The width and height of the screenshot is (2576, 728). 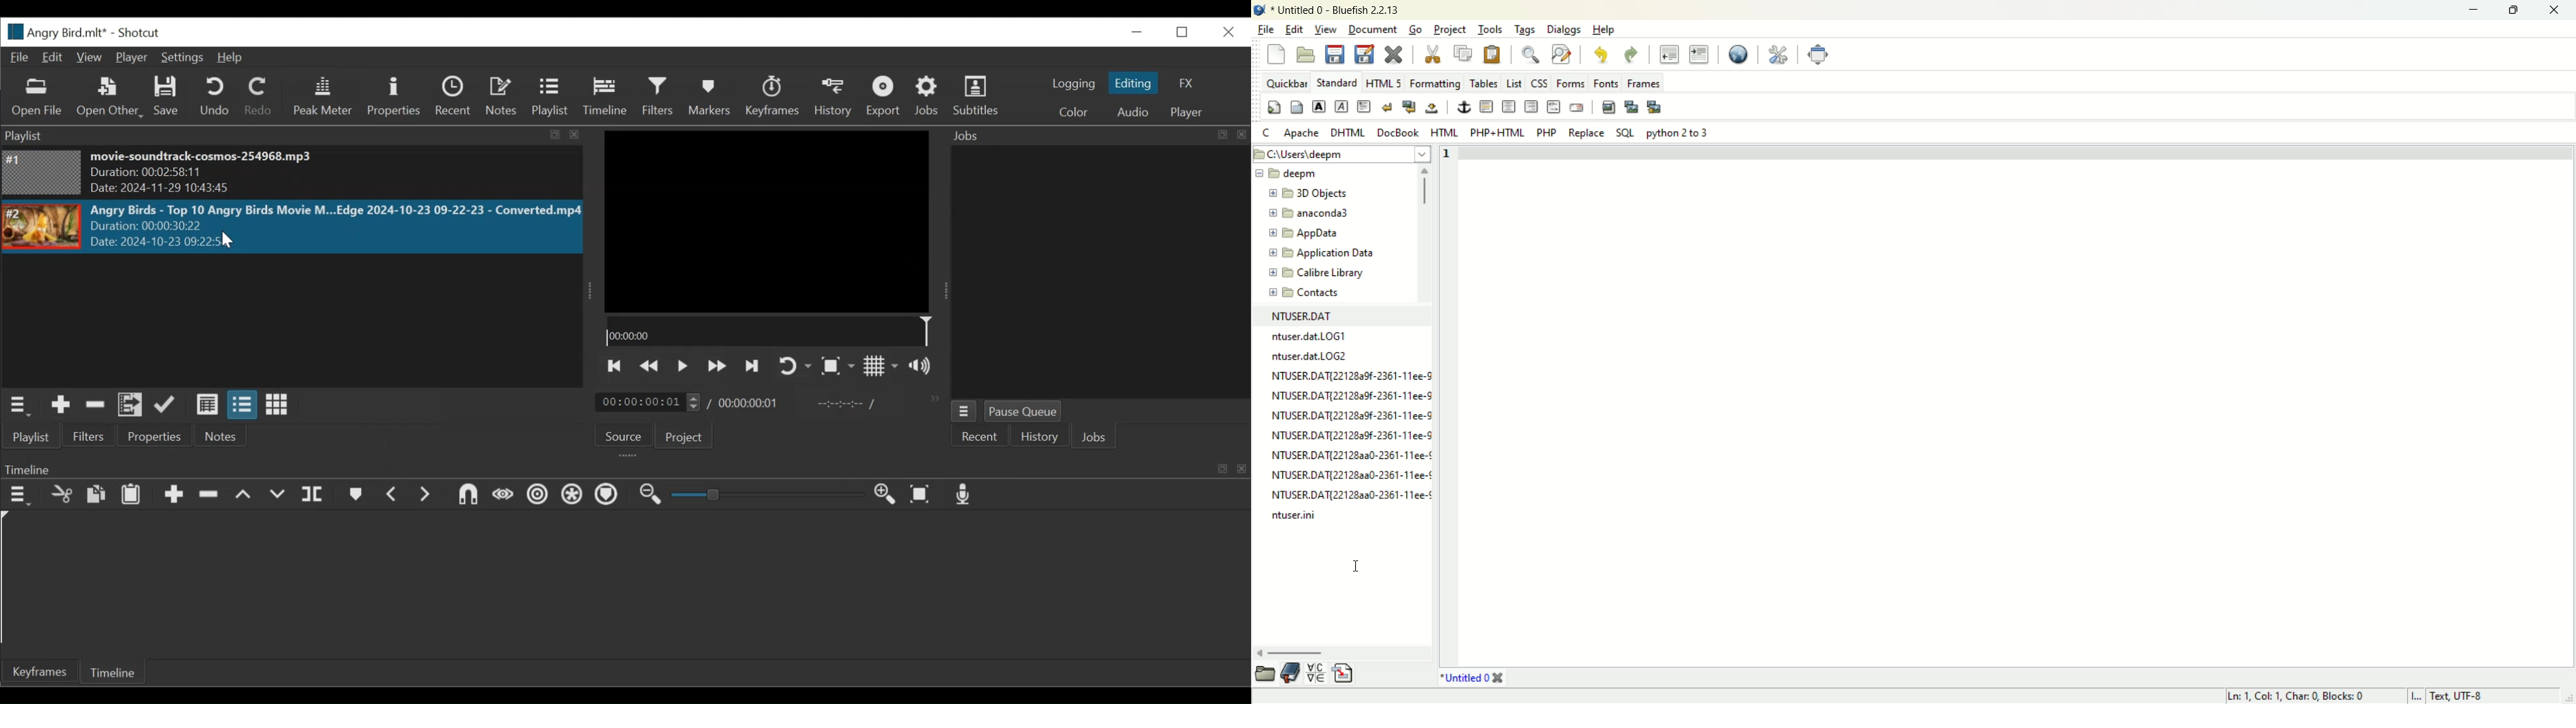 I want to click on file browser, so click(x=1267, y=674).